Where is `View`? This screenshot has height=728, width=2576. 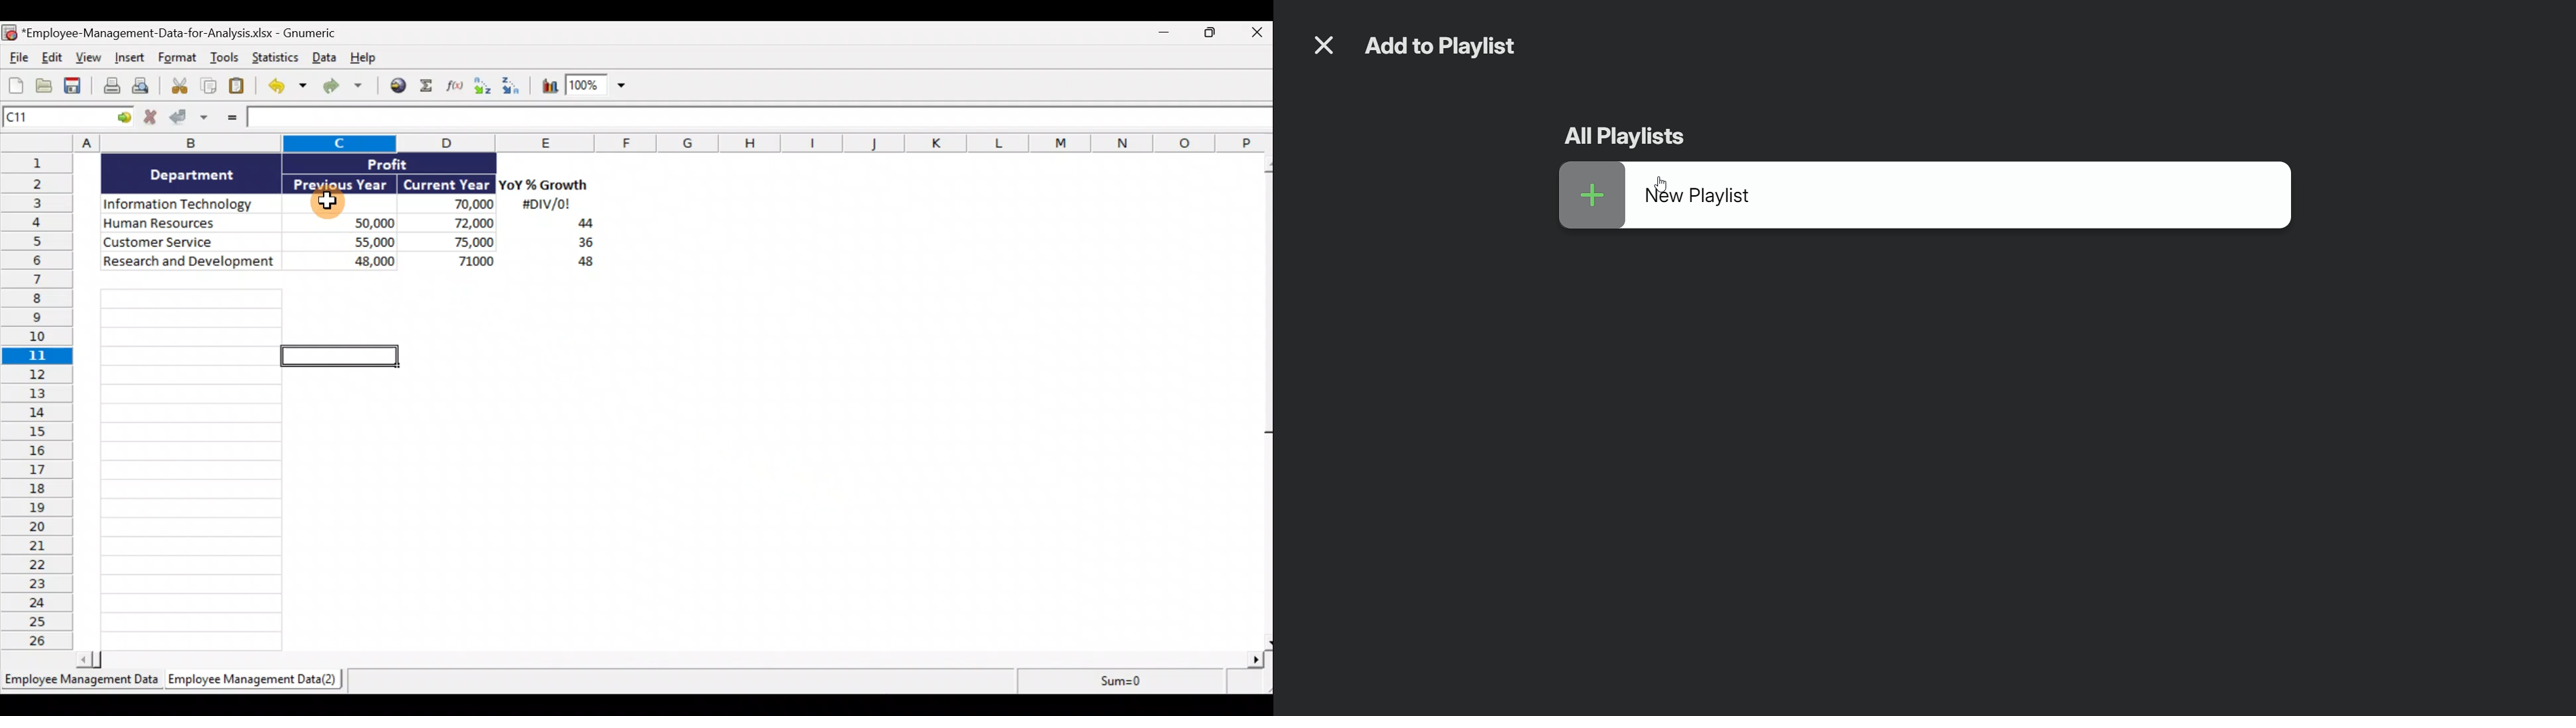 View is located at coordinates (90, 59).